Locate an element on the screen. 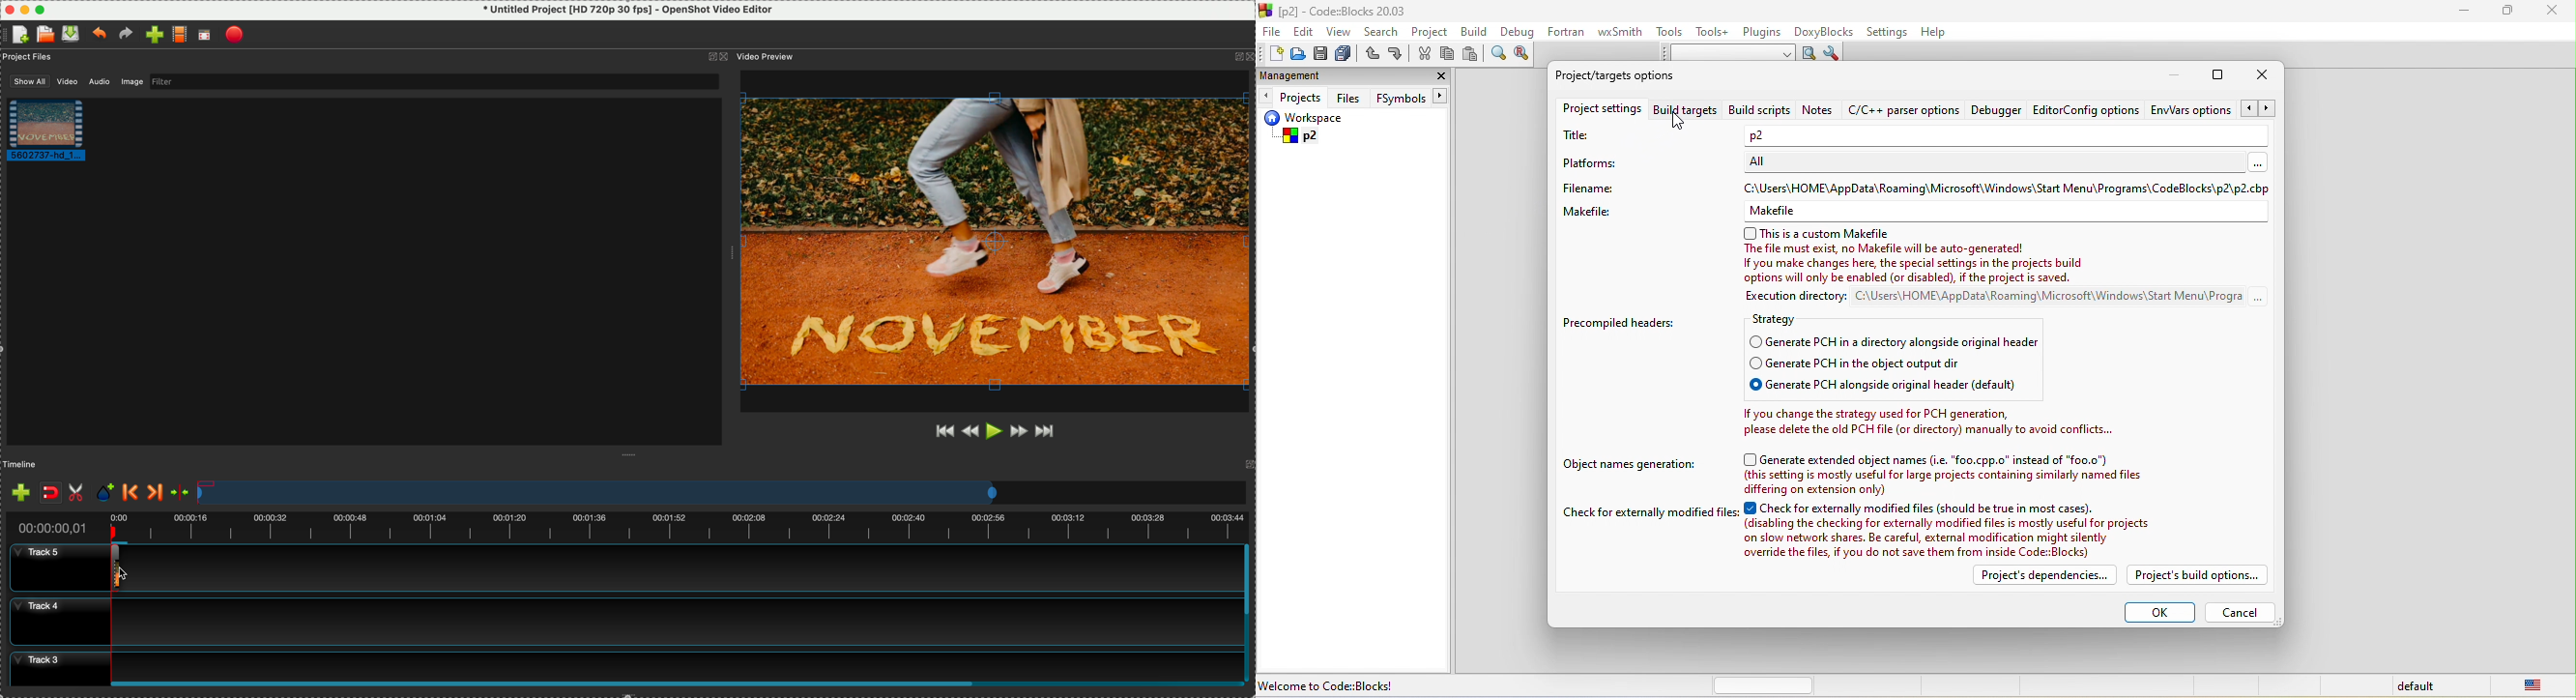 The height and width of the screenshot is (700, 2576). image is located at coordinates (134, 83).